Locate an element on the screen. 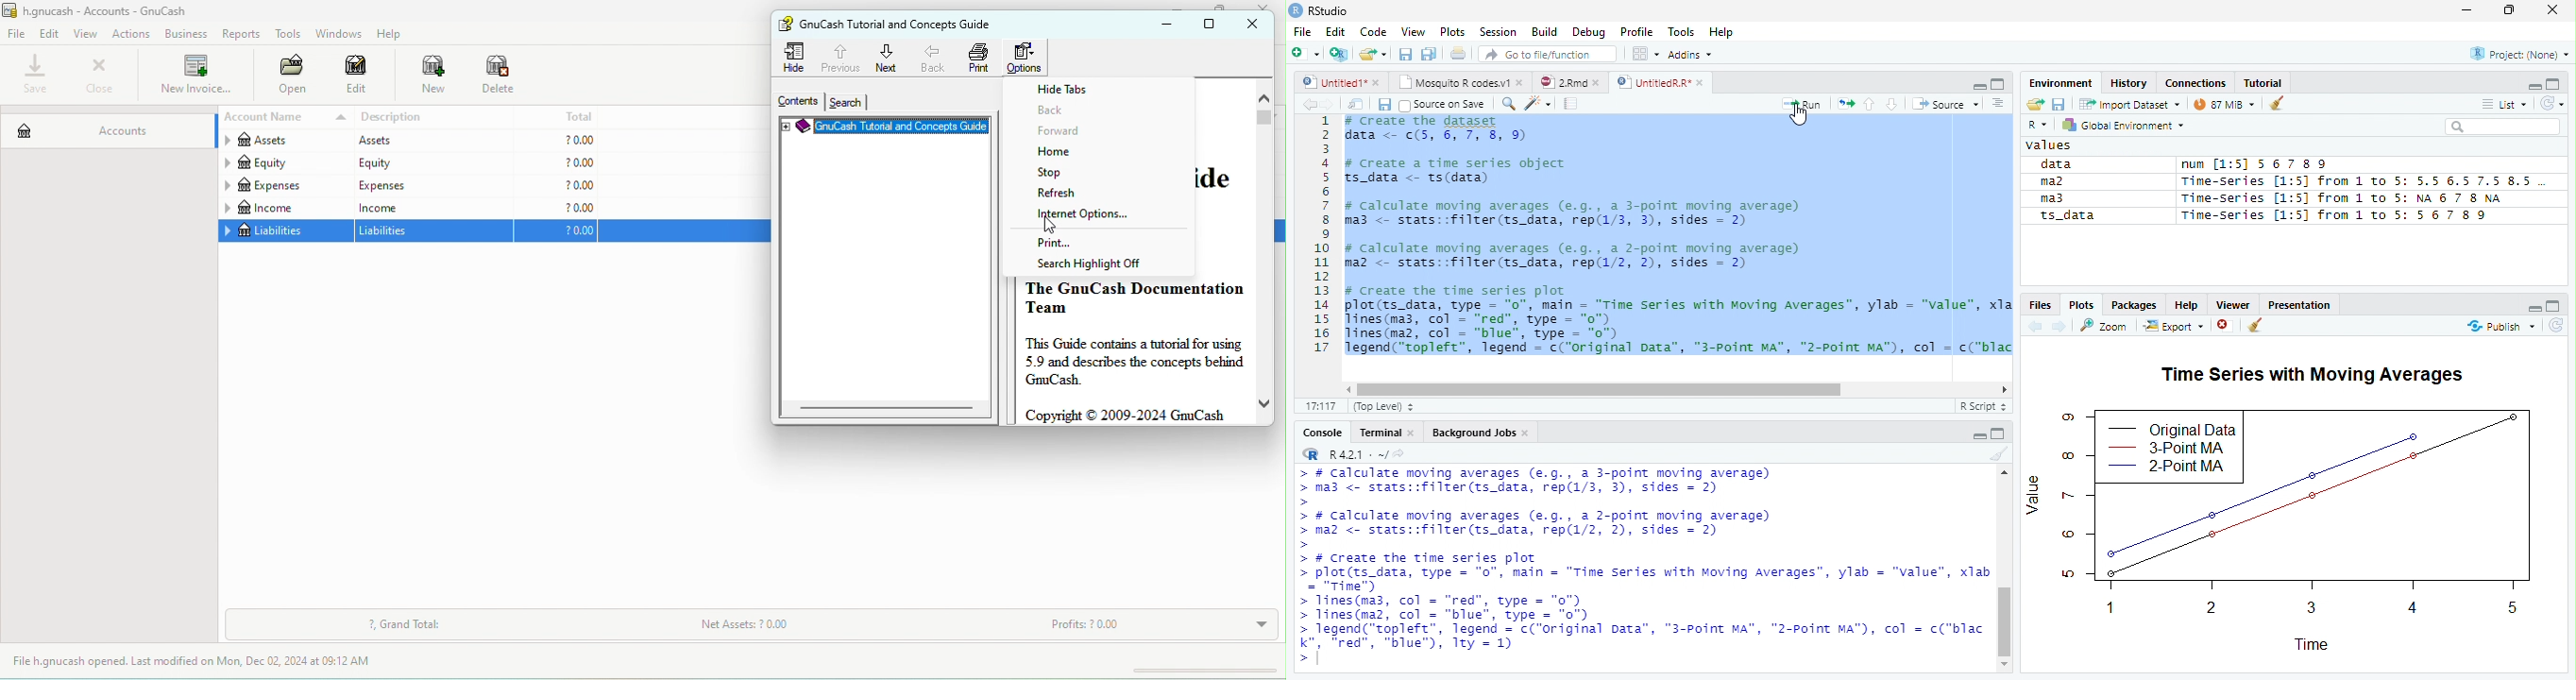 Image resolution: width=2576 pixels, height=700 pixels. search is located at coordinates (2502, 127).